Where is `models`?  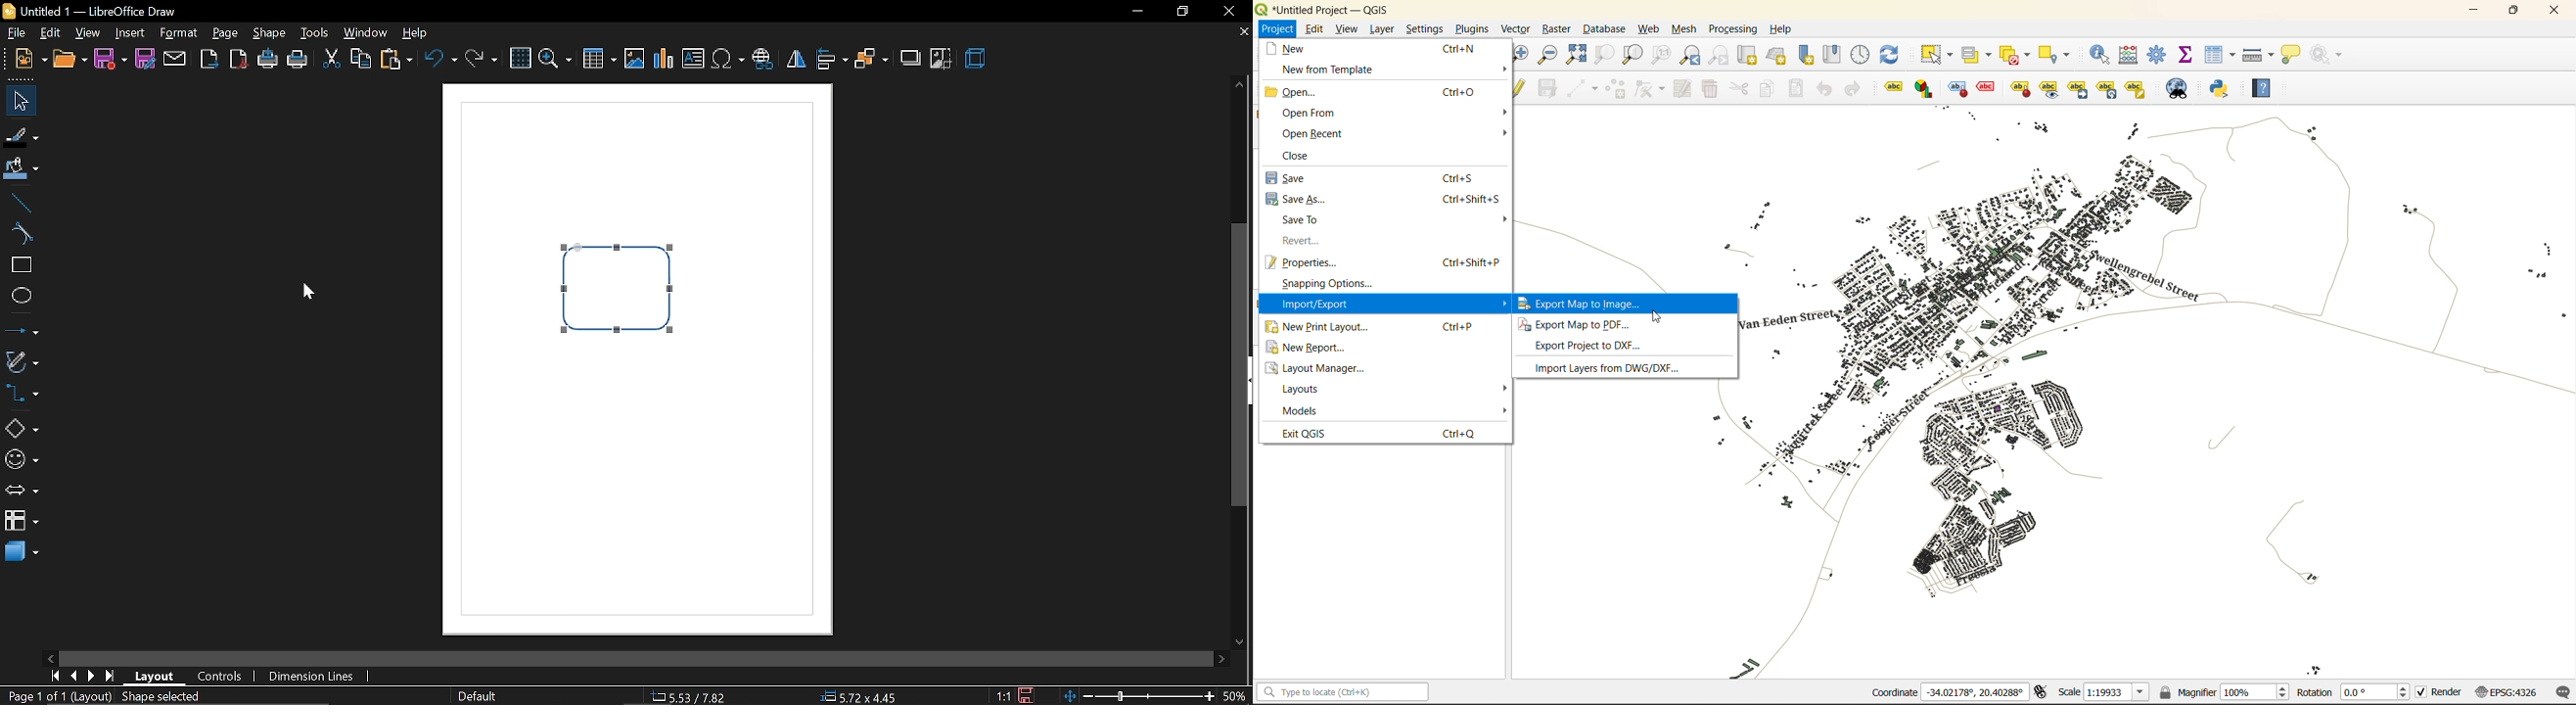 models is located at coordinates (1302, 410).